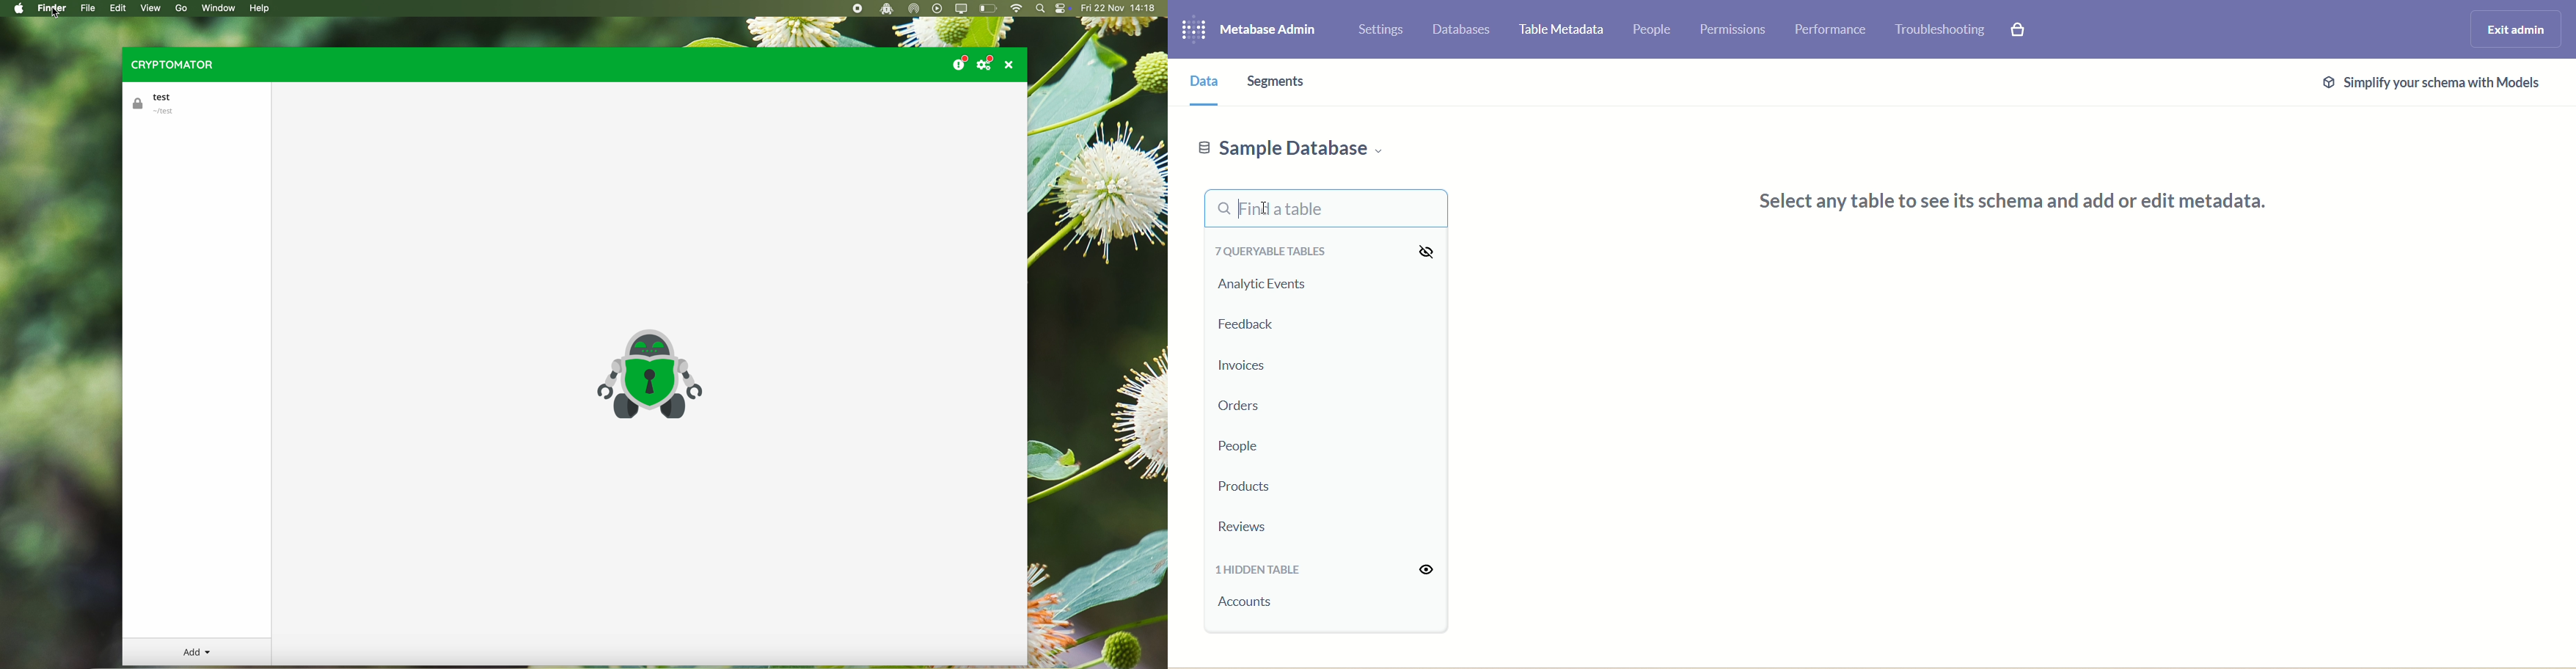 This screenshot has width=2576, height=672. What do you see at coordinates (1267, 570) in the screenshot?
I see `1 hidden table` at bounding box center [1267, 570].